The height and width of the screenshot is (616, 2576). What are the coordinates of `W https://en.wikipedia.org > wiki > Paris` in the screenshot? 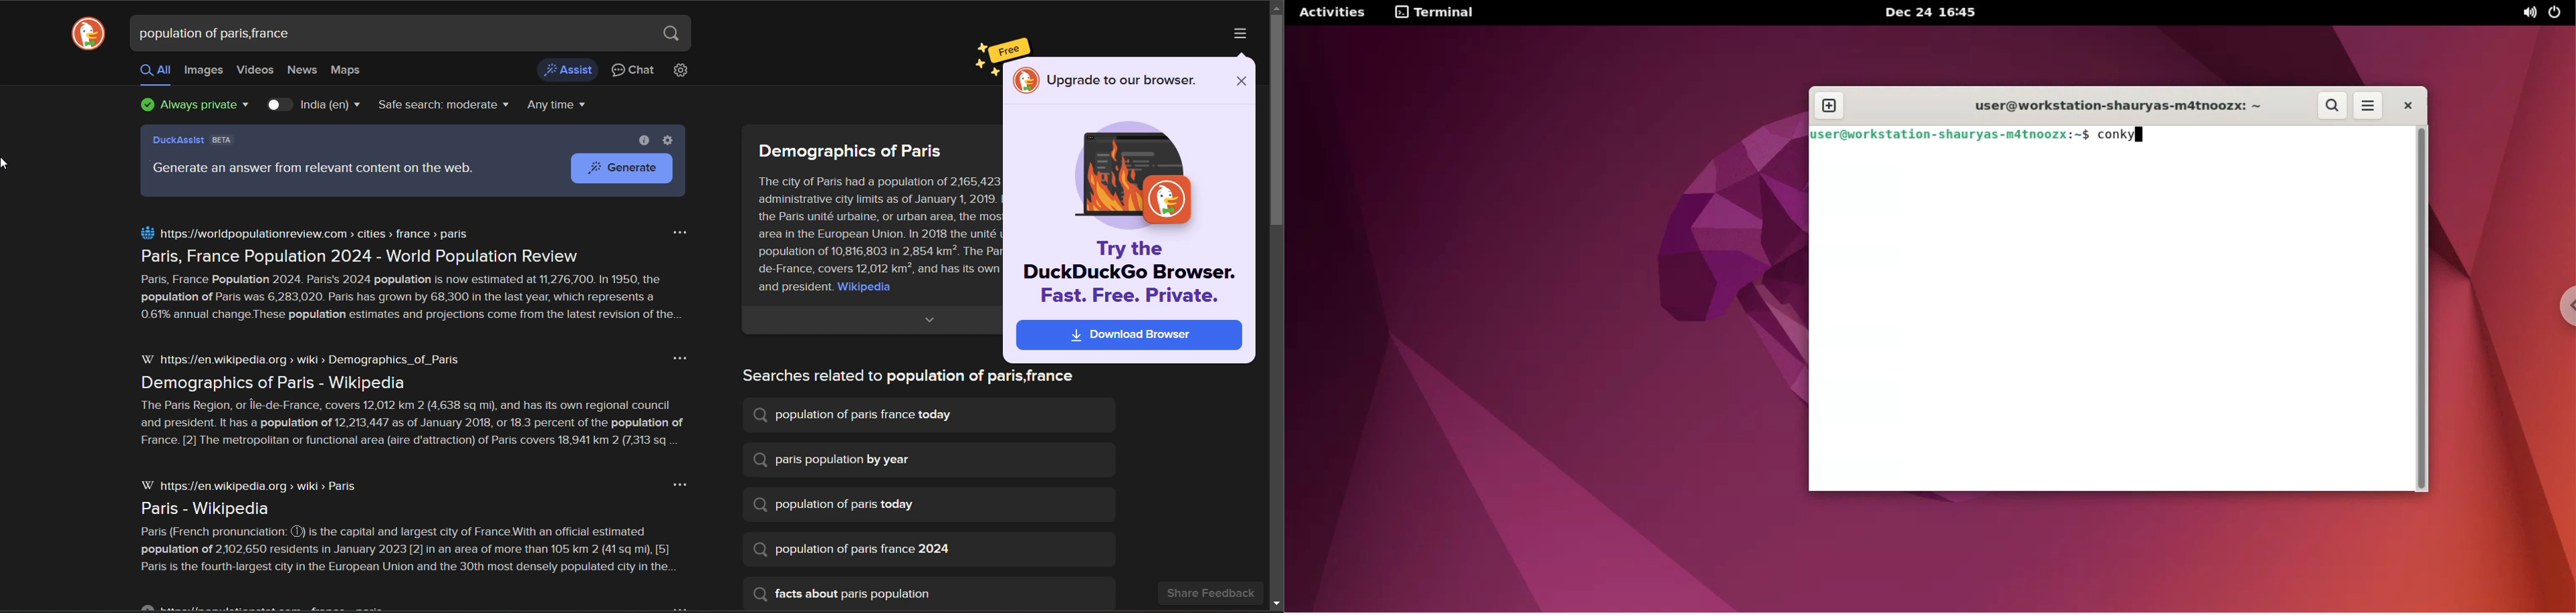 It's located at (255, 487).